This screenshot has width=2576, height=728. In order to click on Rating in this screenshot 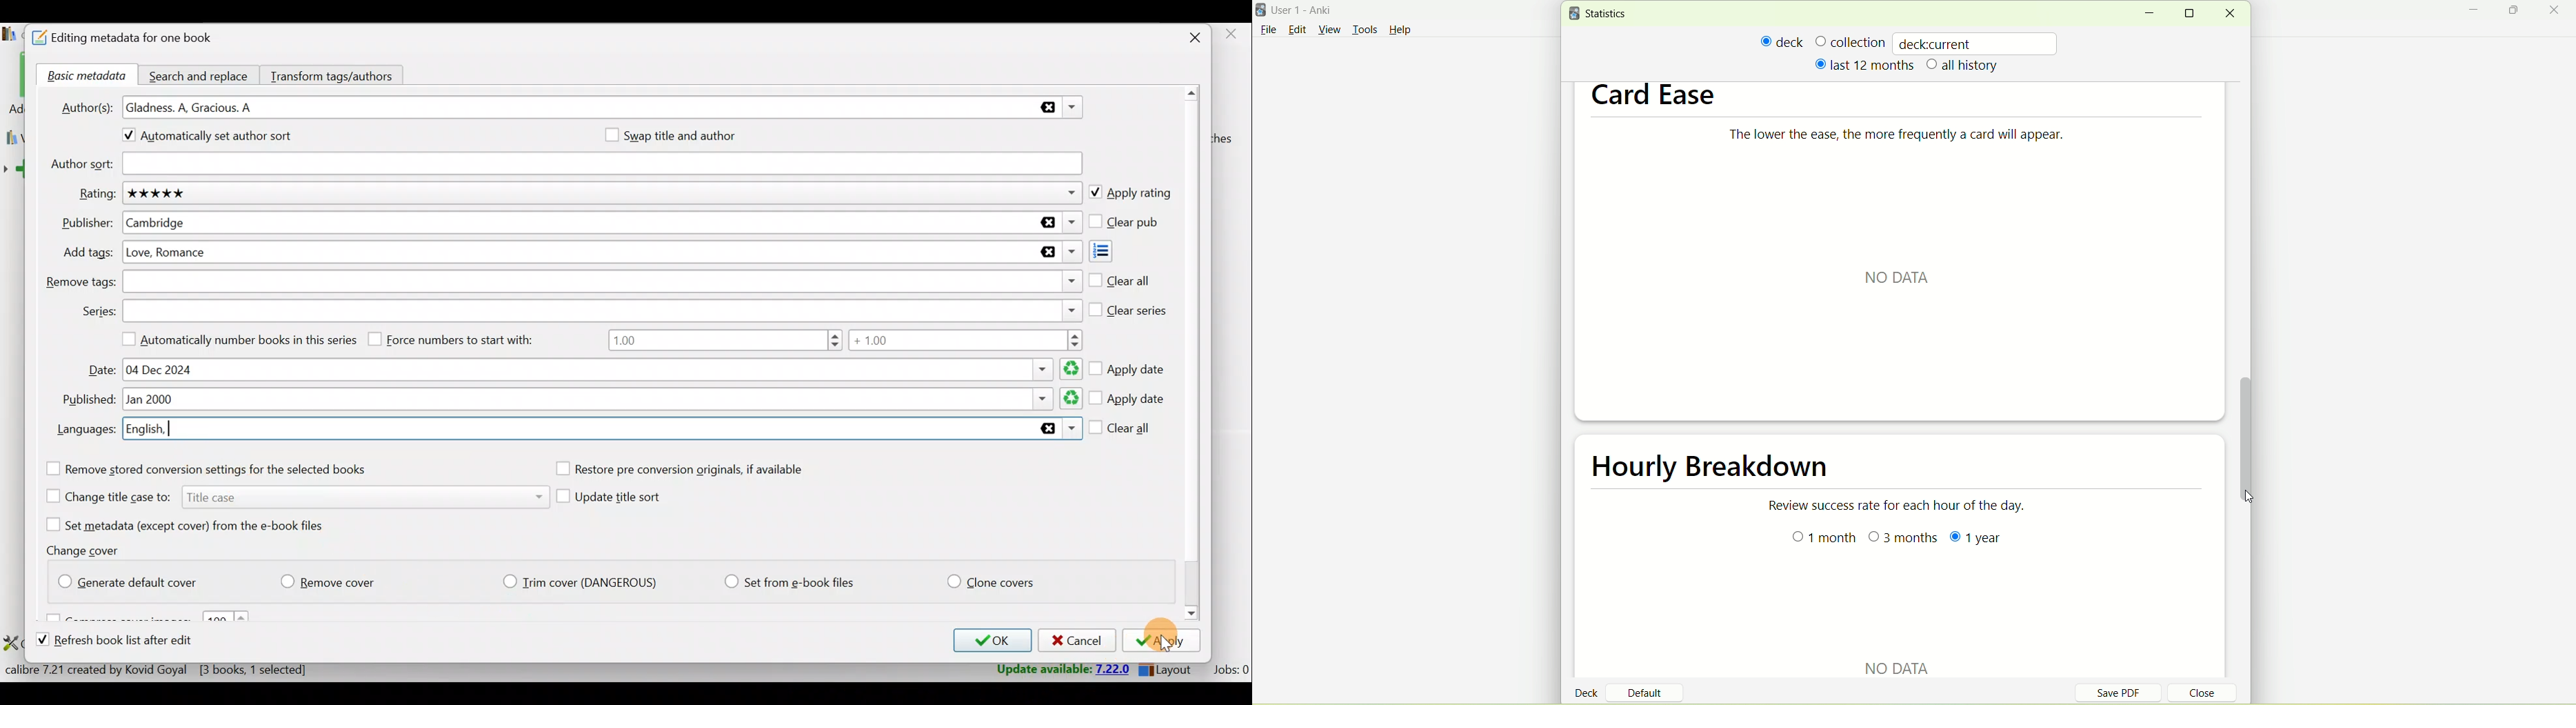, I will do `click(605, 195)`.